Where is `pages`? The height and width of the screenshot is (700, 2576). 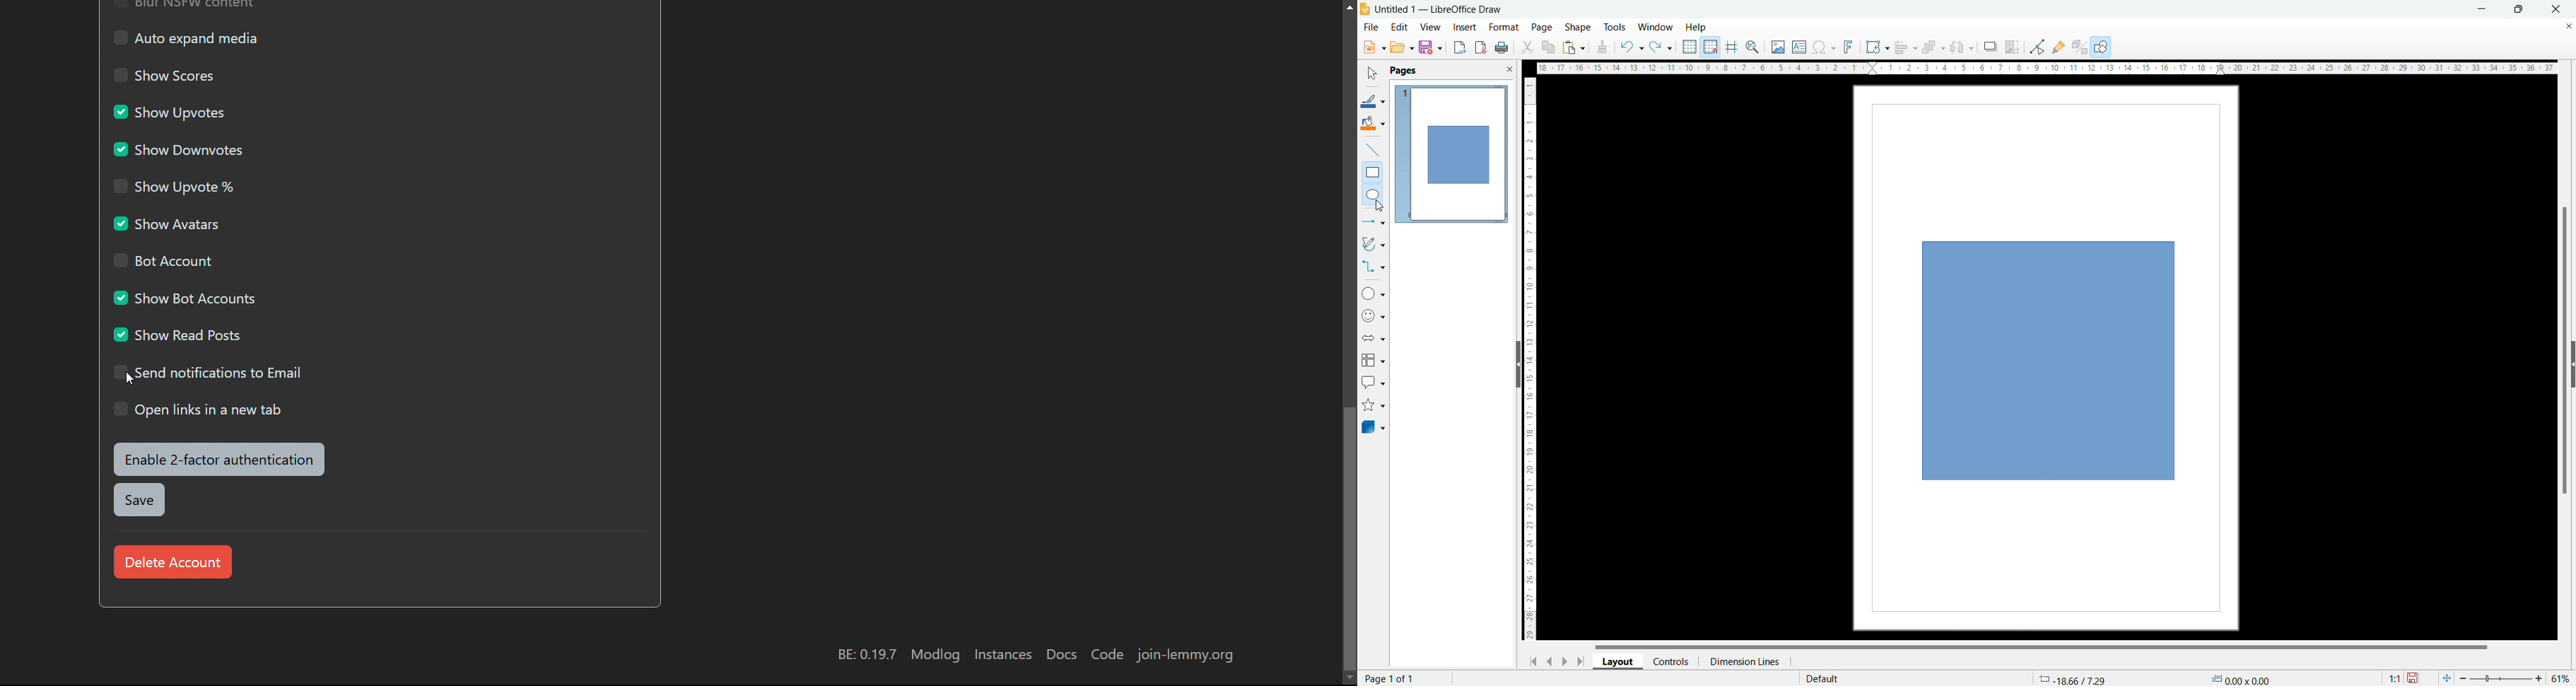 pages is located at coordinates (1402, 70).